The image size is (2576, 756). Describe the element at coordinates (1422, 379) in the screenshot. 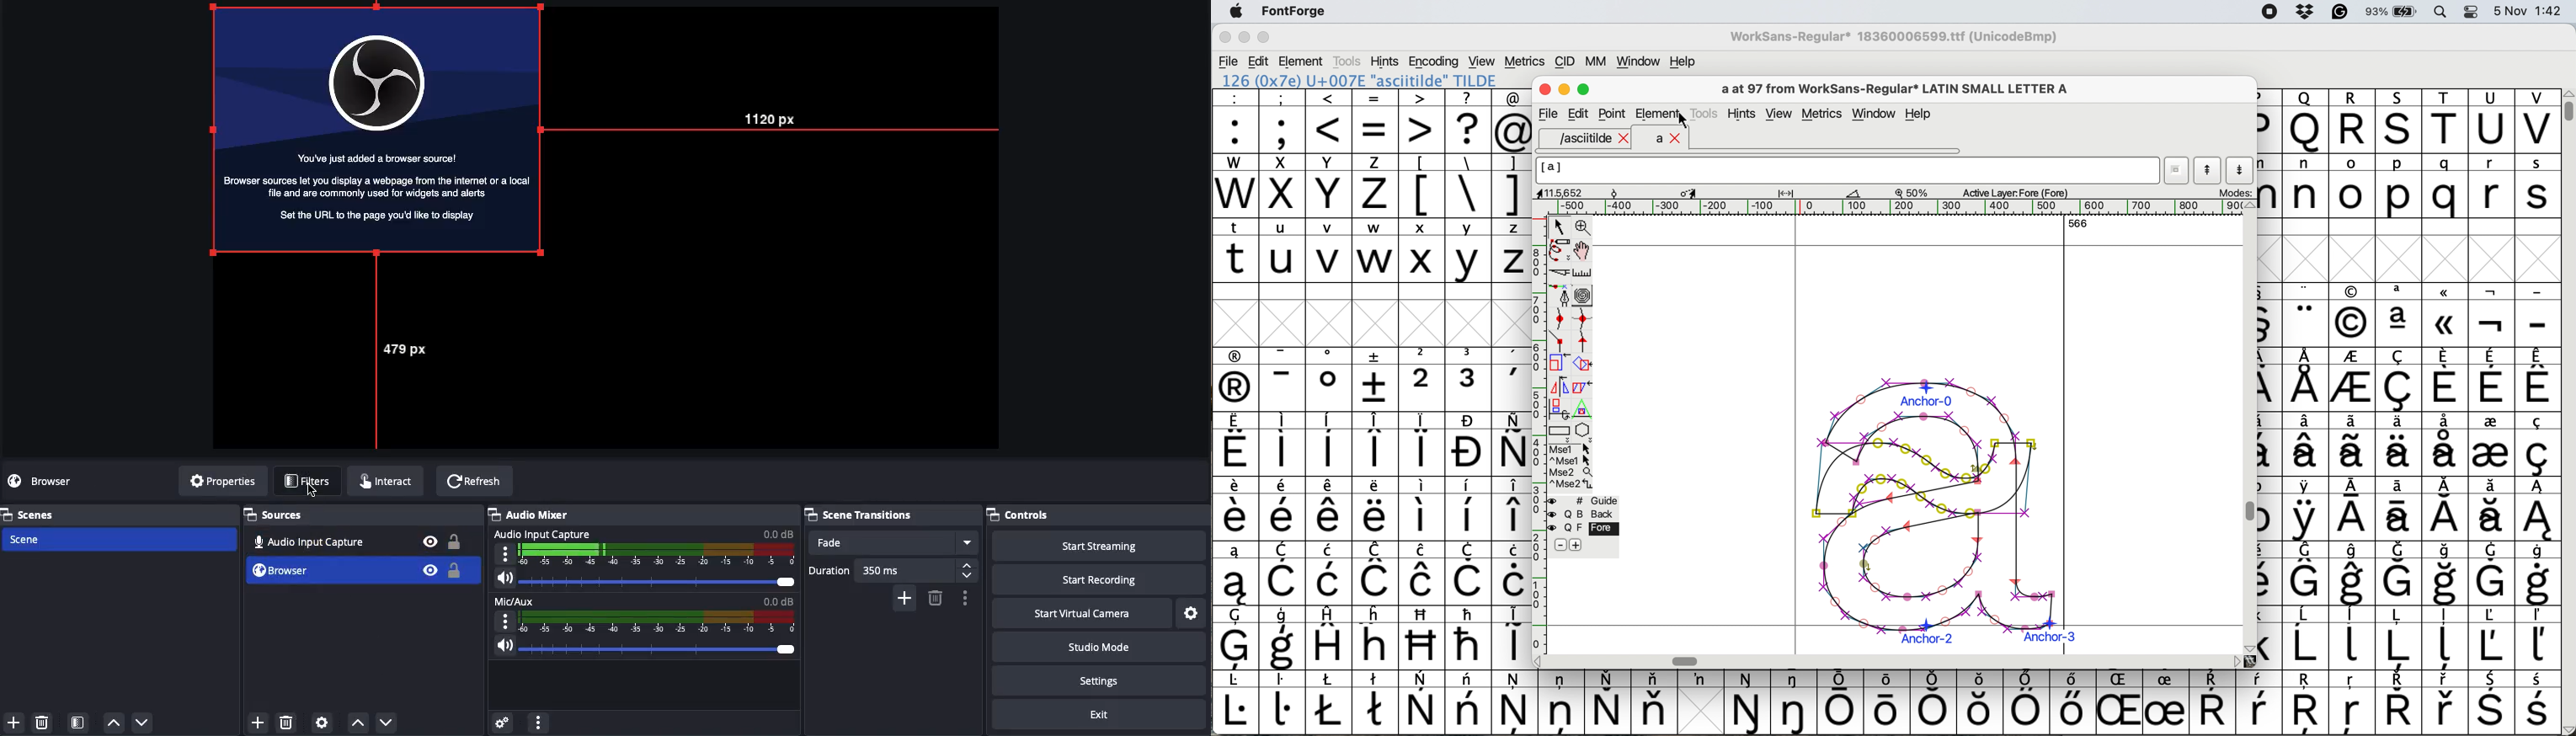

I see `2` at that location.